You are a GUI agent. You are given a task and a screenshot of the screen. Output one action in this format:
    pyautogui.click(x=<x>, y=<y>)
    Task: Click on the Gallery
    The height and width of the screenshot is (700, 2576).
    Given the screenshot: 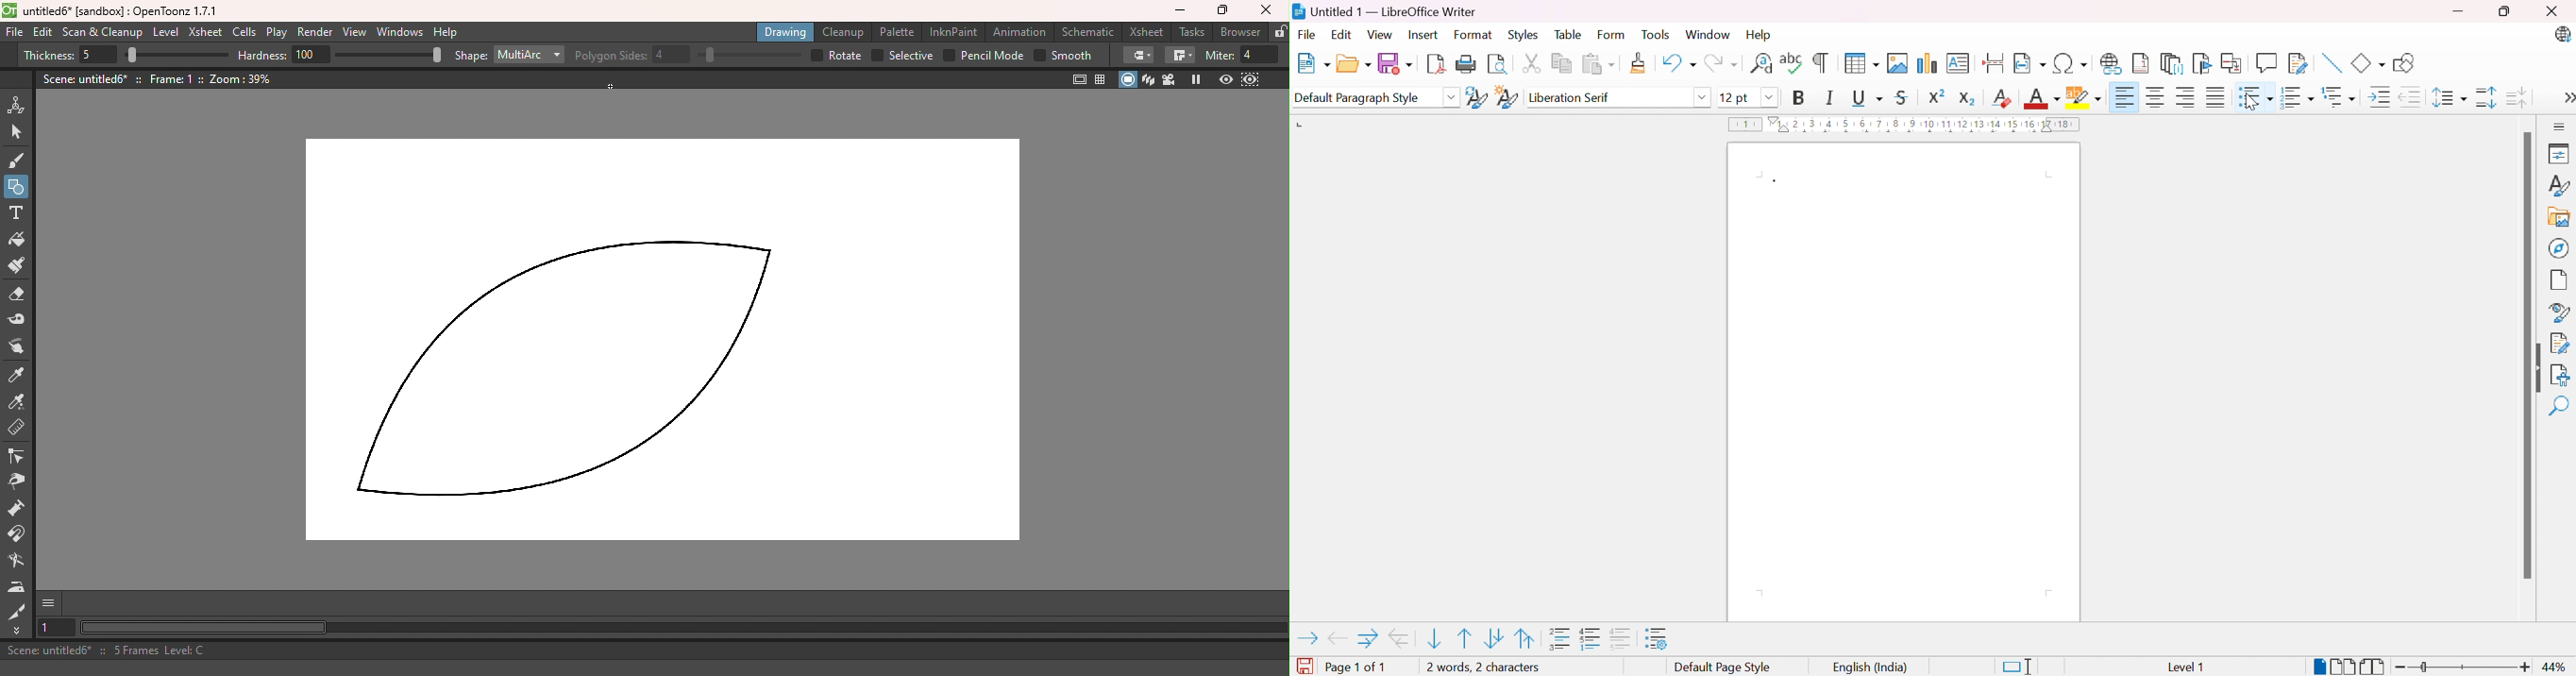 What is the action you would take?
    pyautogui.click(x=2560, y=216)
    